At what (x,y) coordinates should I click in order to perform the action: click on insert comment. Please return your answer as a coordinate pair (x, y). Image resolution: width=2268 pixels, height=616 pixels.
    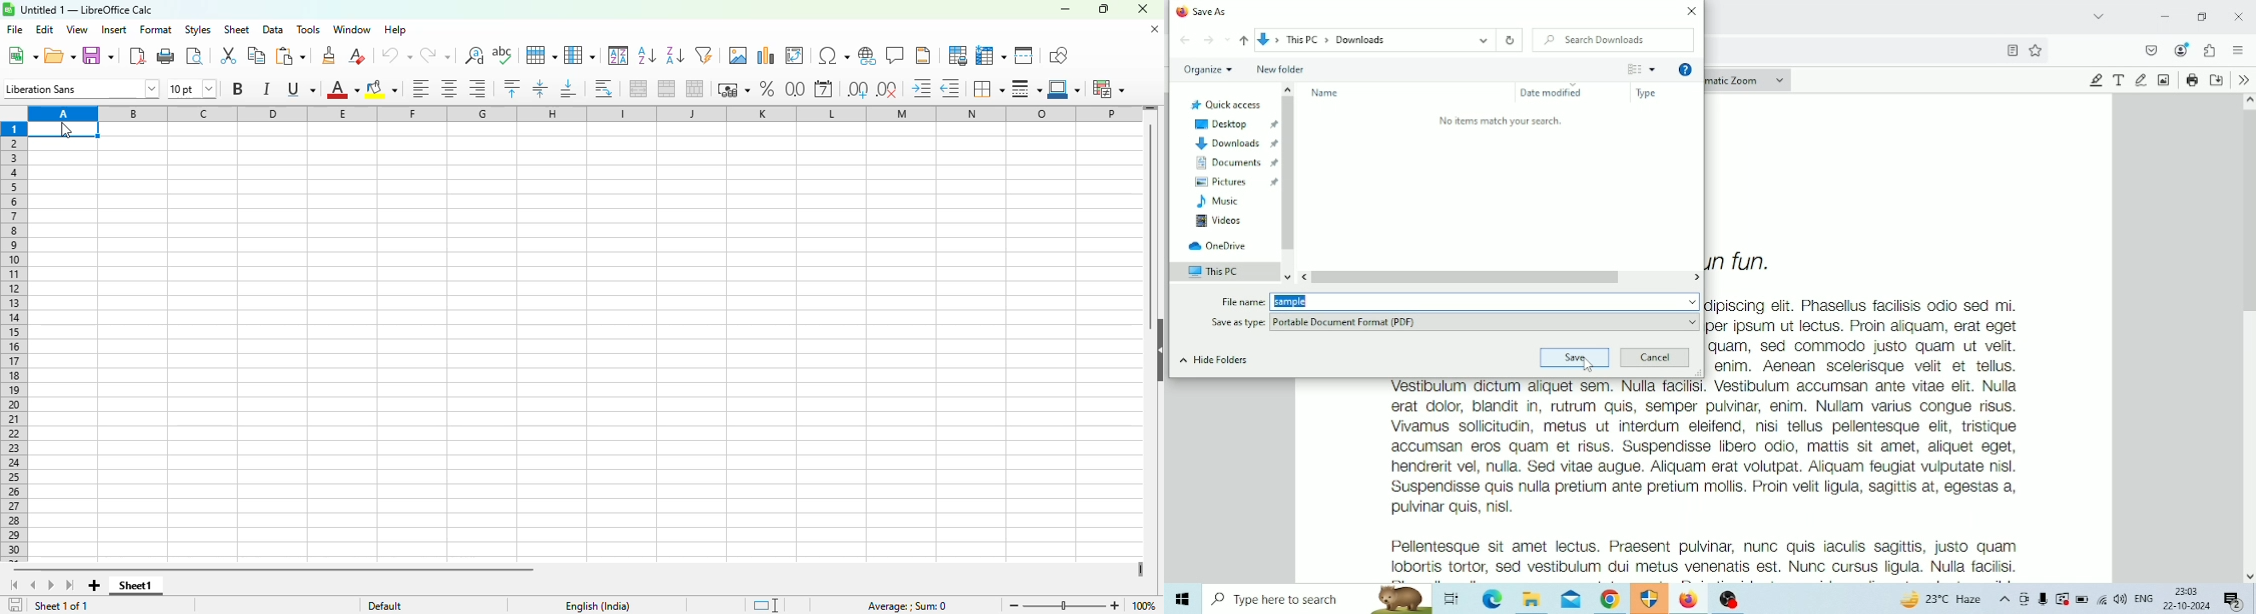
    Looking at the image, I should click on (896, 55).